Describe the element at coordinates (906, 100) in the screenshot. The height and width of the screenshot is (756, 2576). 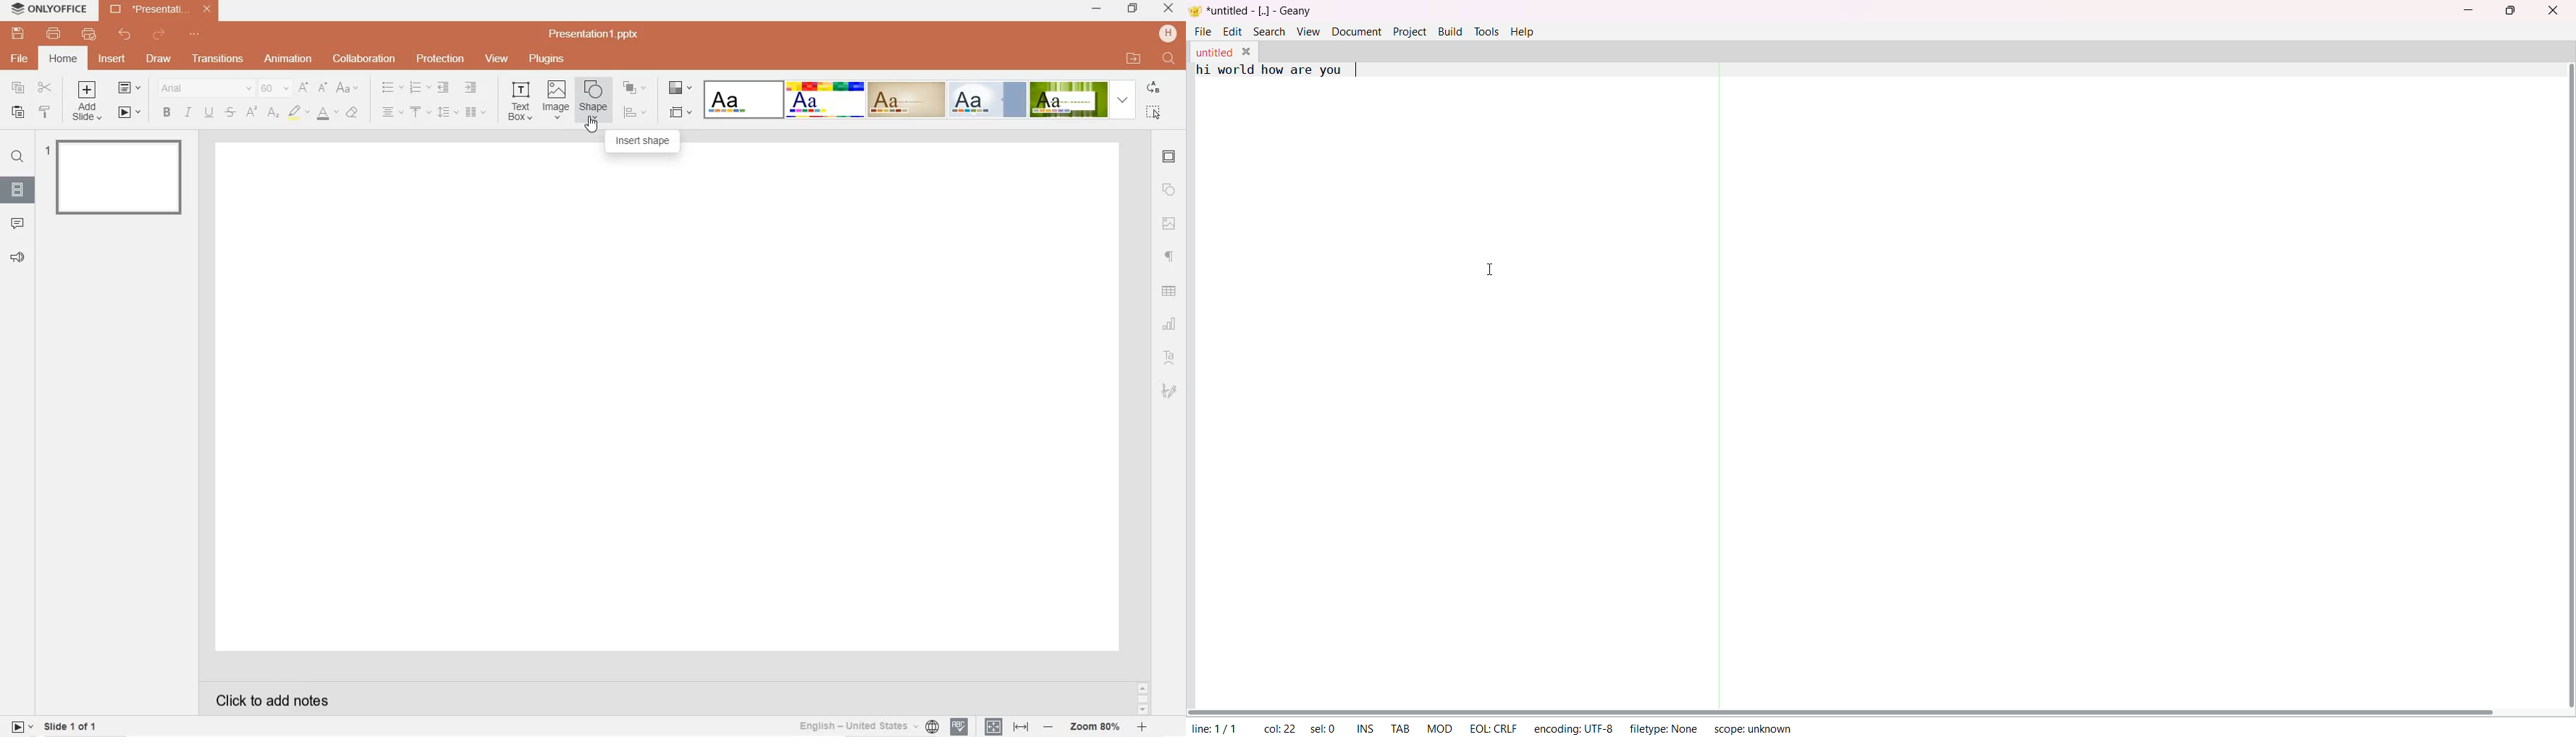
I see `Classic` at that location.